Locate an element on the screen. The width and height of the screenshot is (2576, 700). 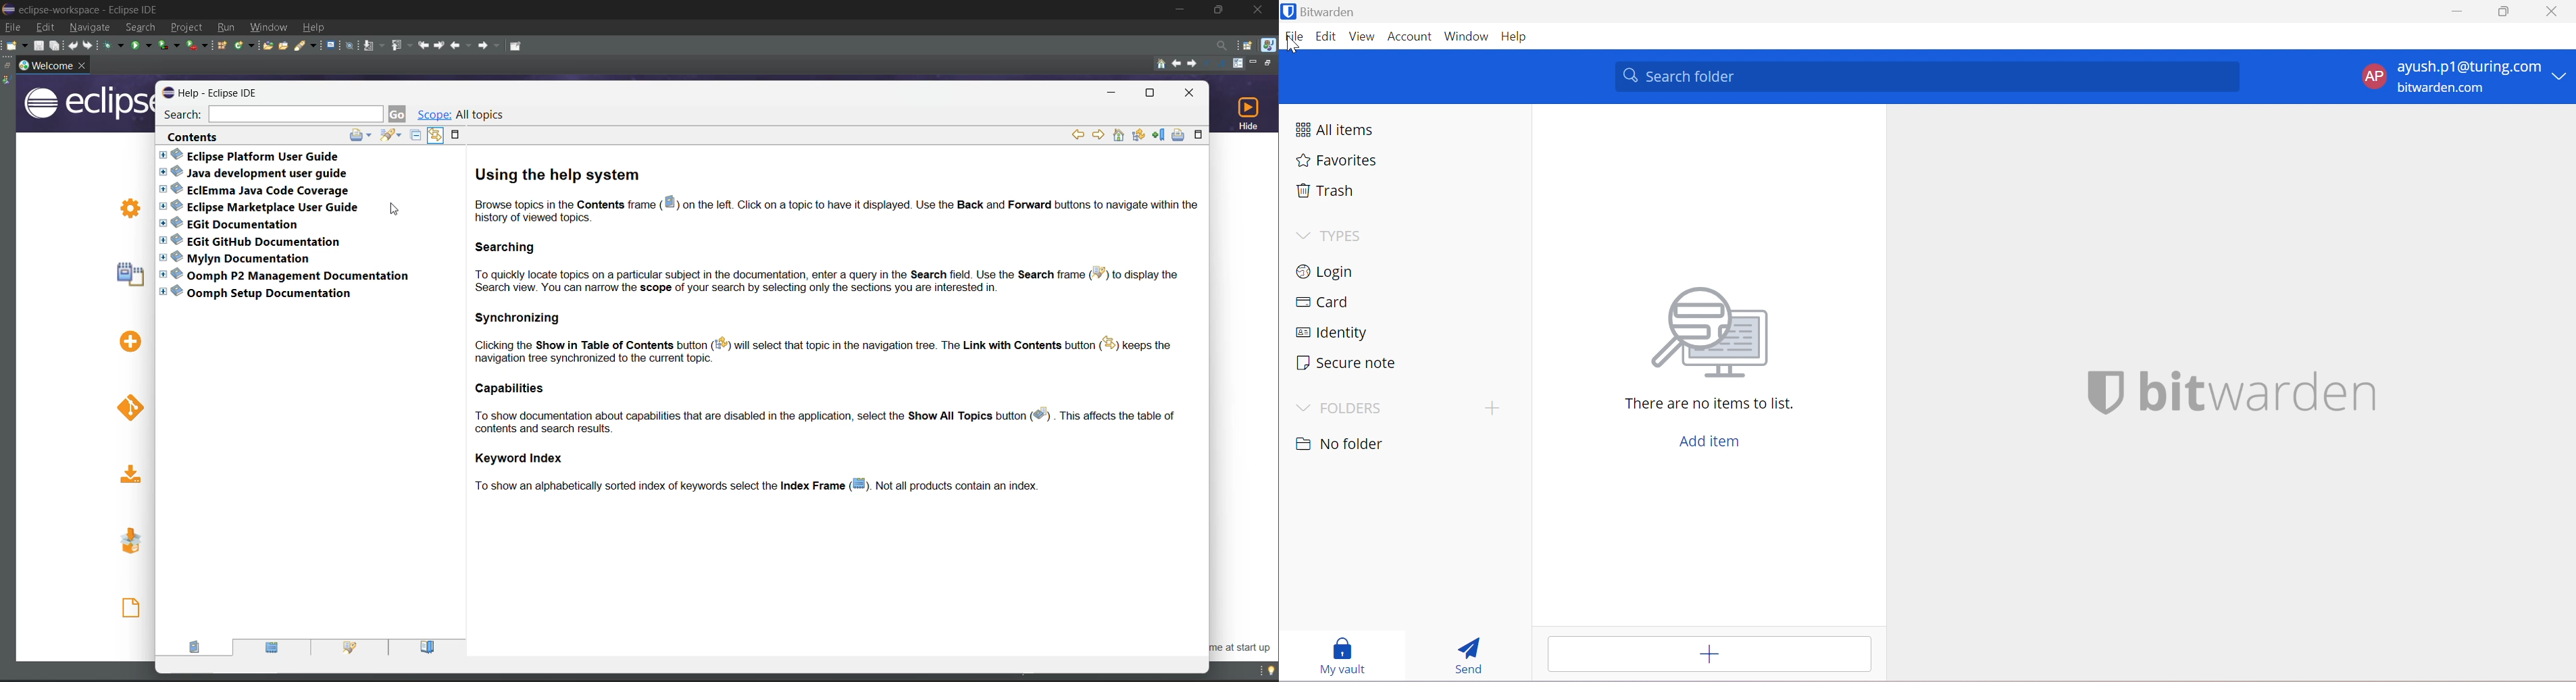
Search folder is located at coordinates (1929, 76).